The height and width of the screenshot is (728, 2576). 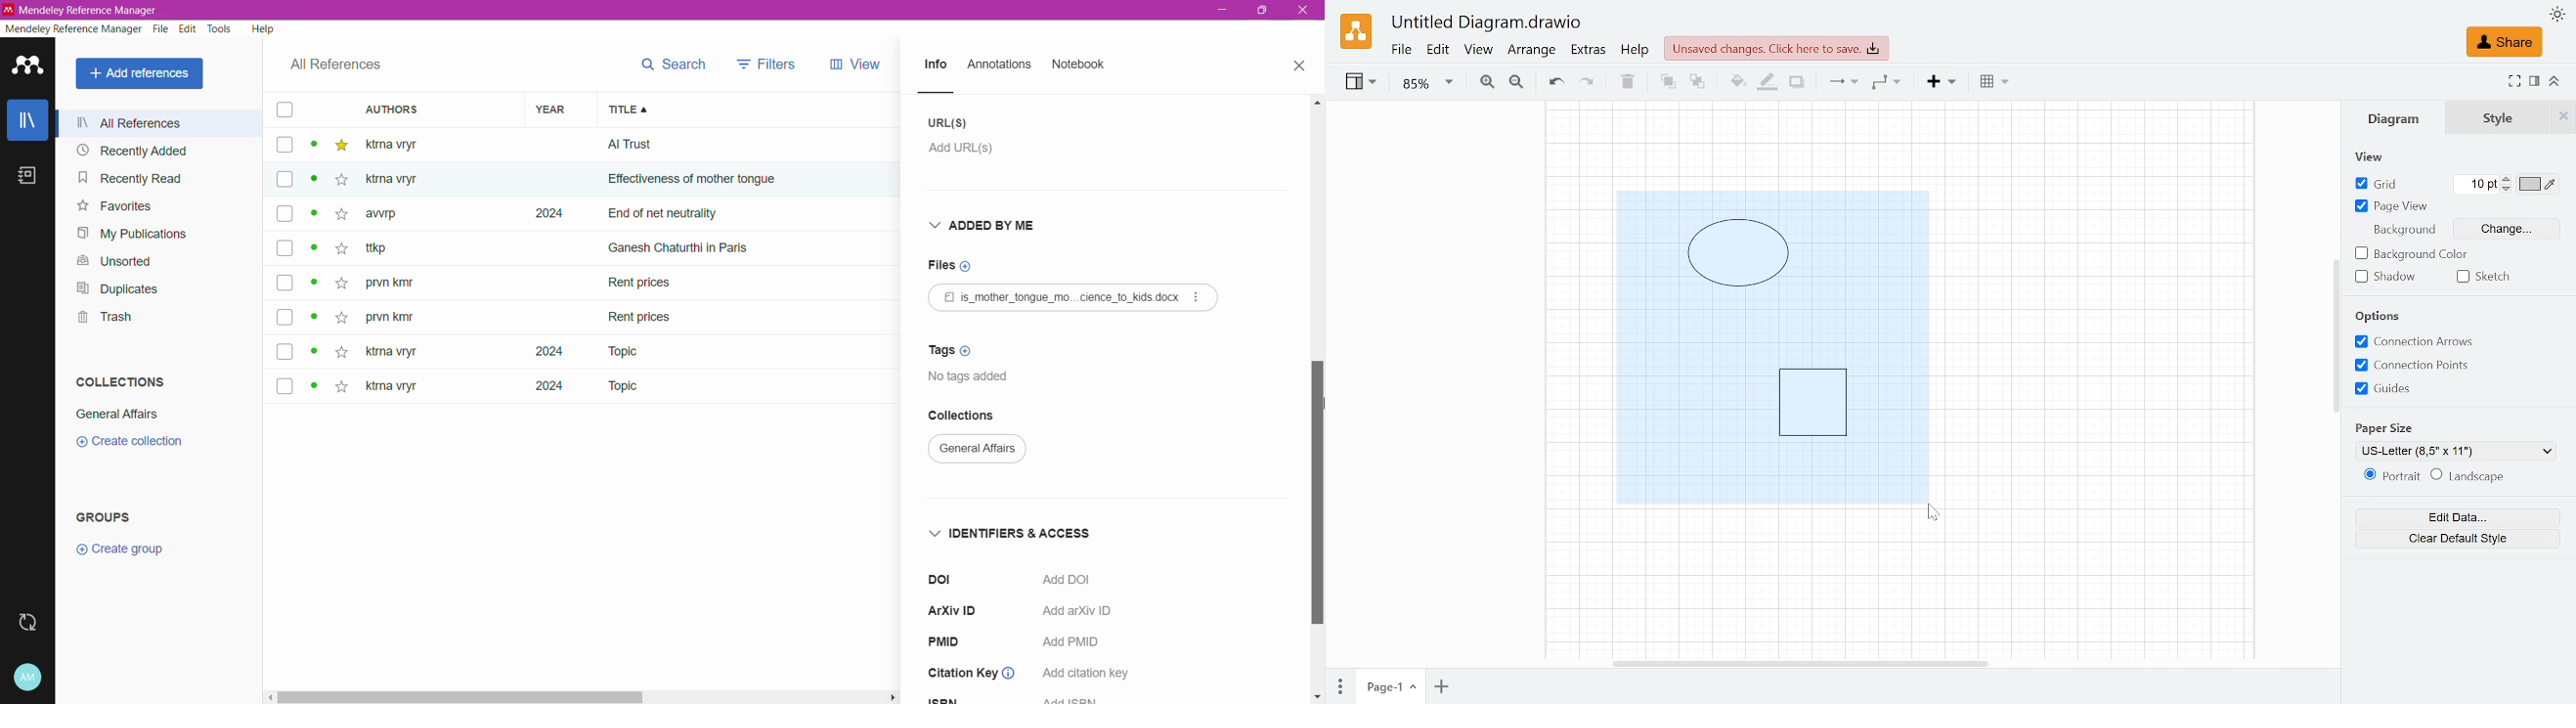 What do you see at coordinates (162, 29) in the screenshot?
I see `File` at bounding box center [162, 29].